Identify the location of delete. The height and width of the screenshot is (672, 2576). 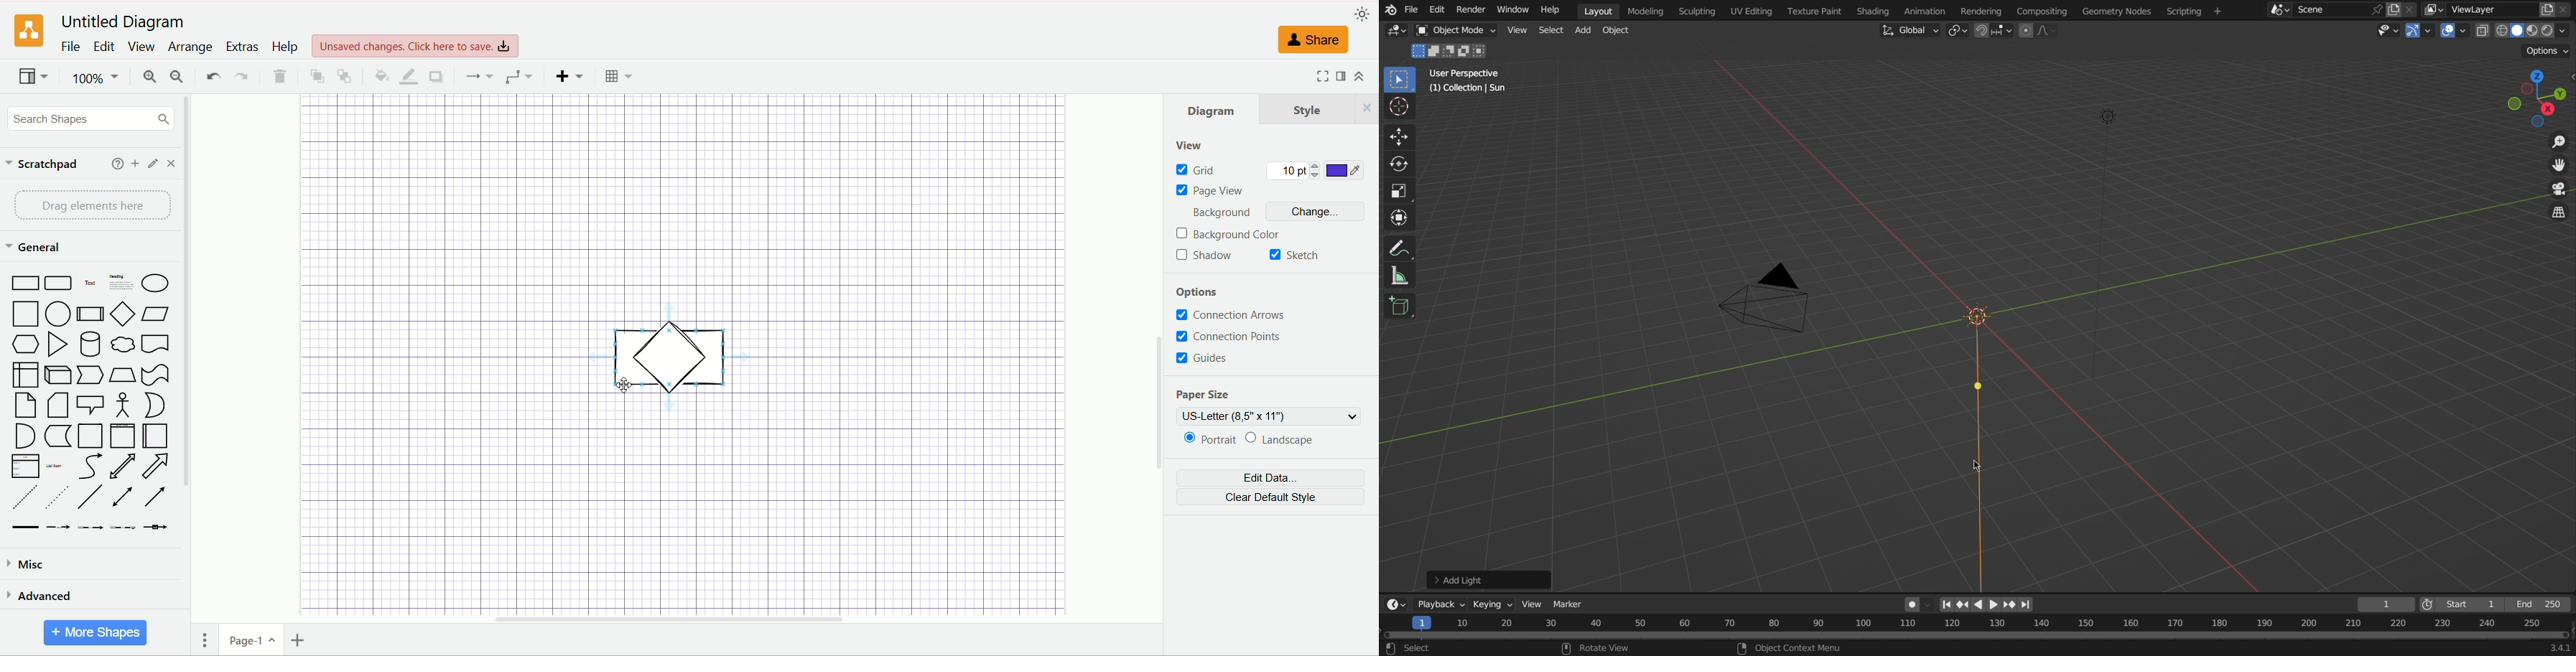
(281, 76).